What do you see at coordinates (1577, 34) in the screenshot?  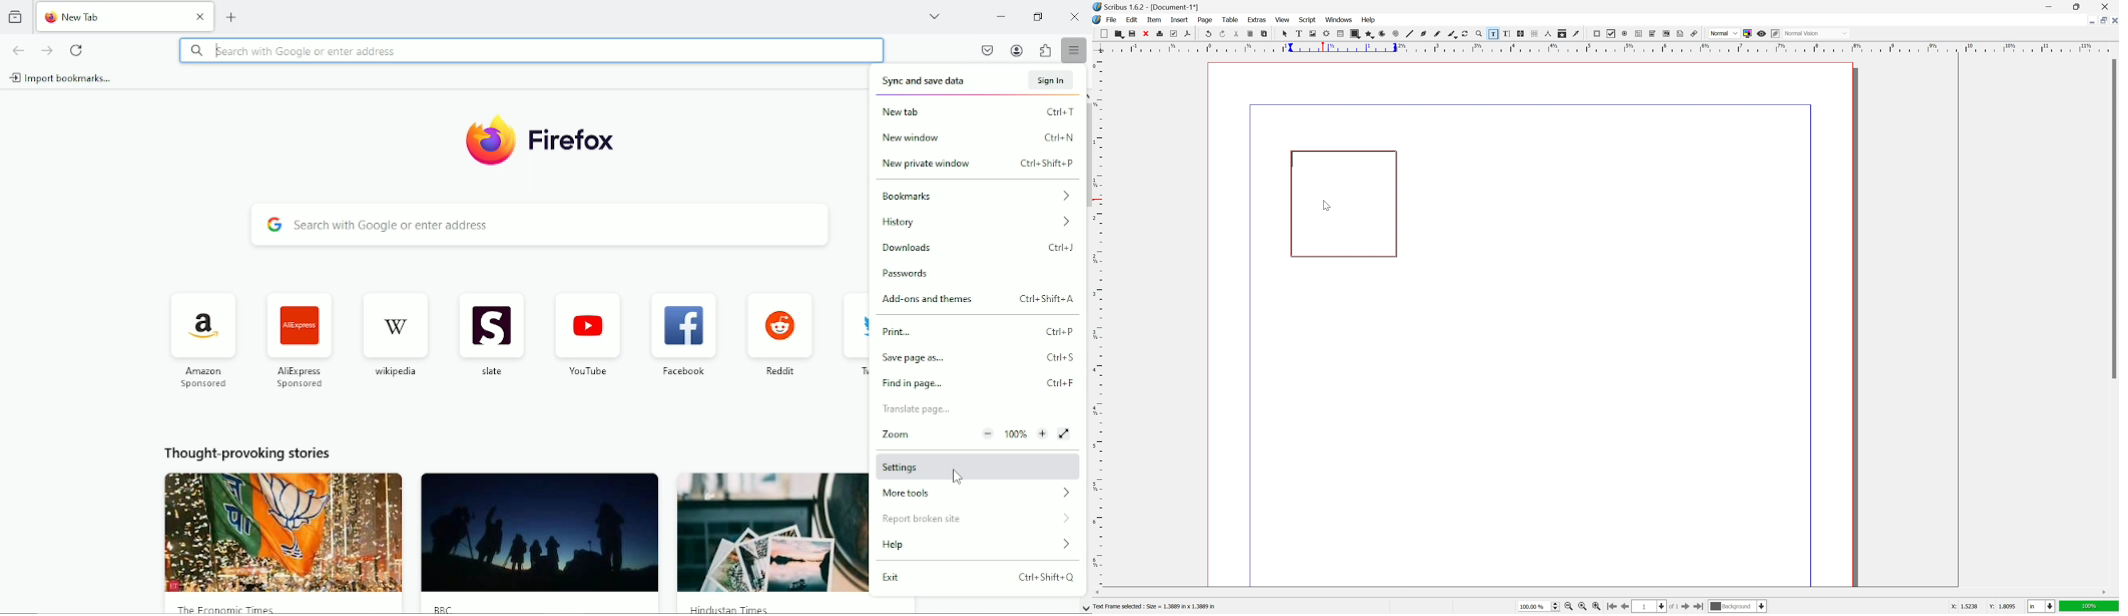 I see `eye dropper` at bounding box center [1577, 34].